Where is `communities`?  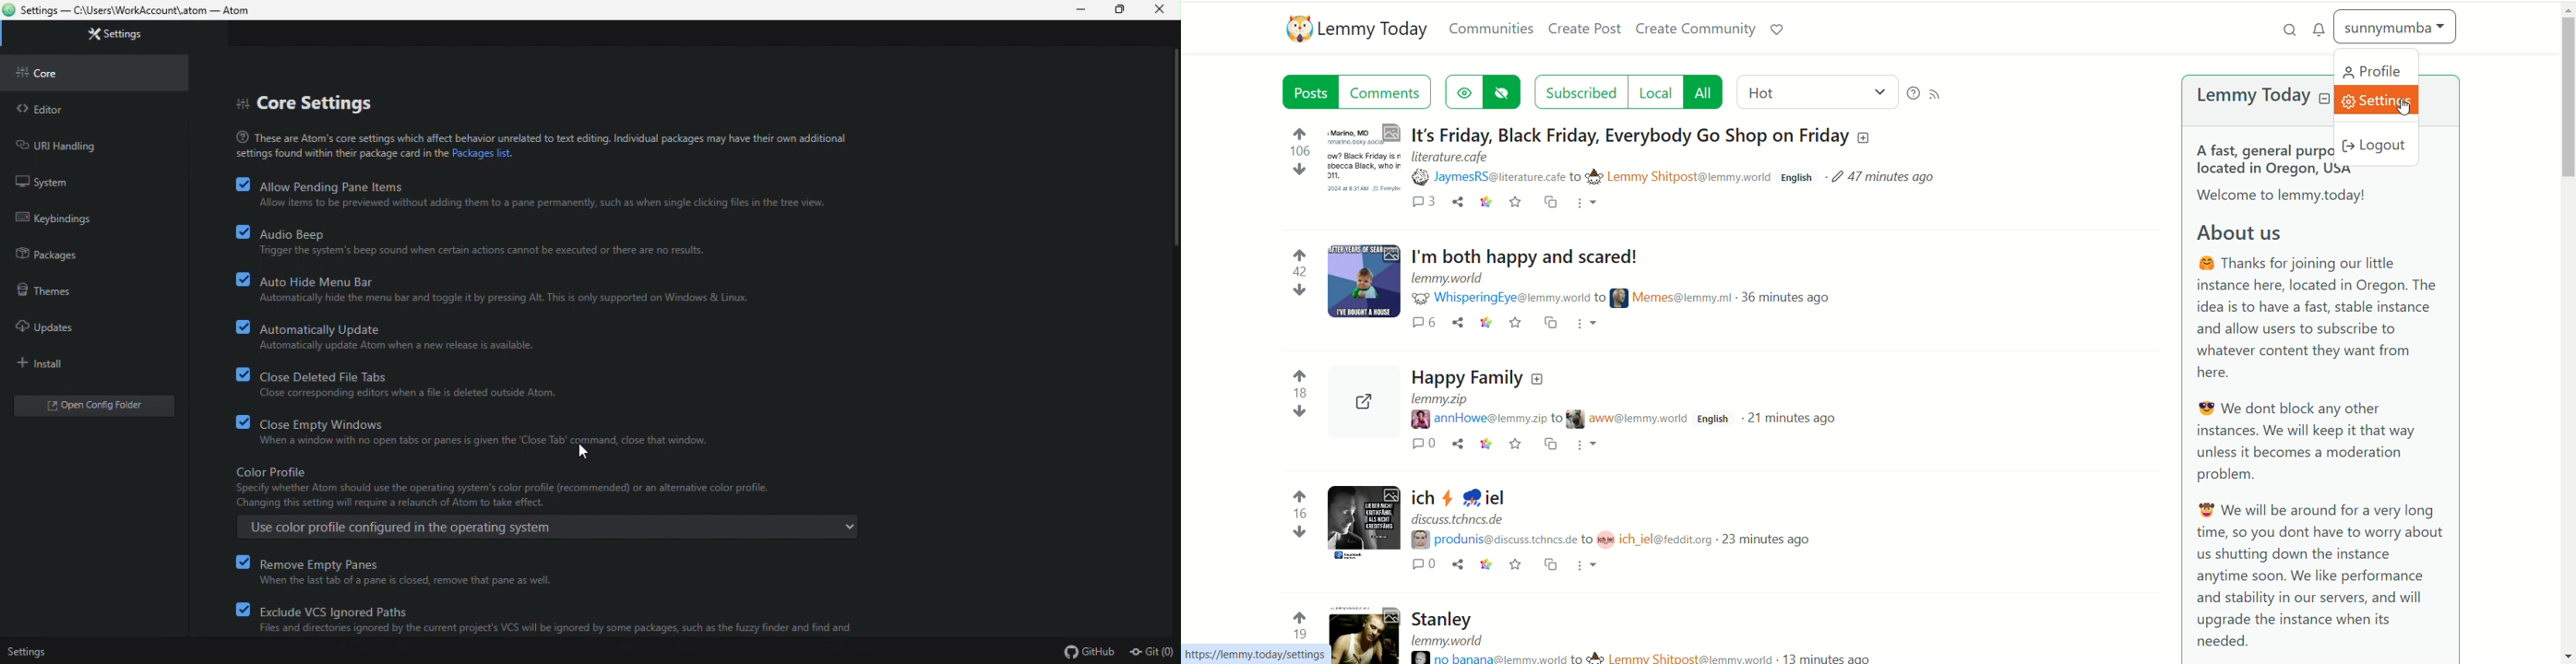 communities is located at coordinates (1491, 29).